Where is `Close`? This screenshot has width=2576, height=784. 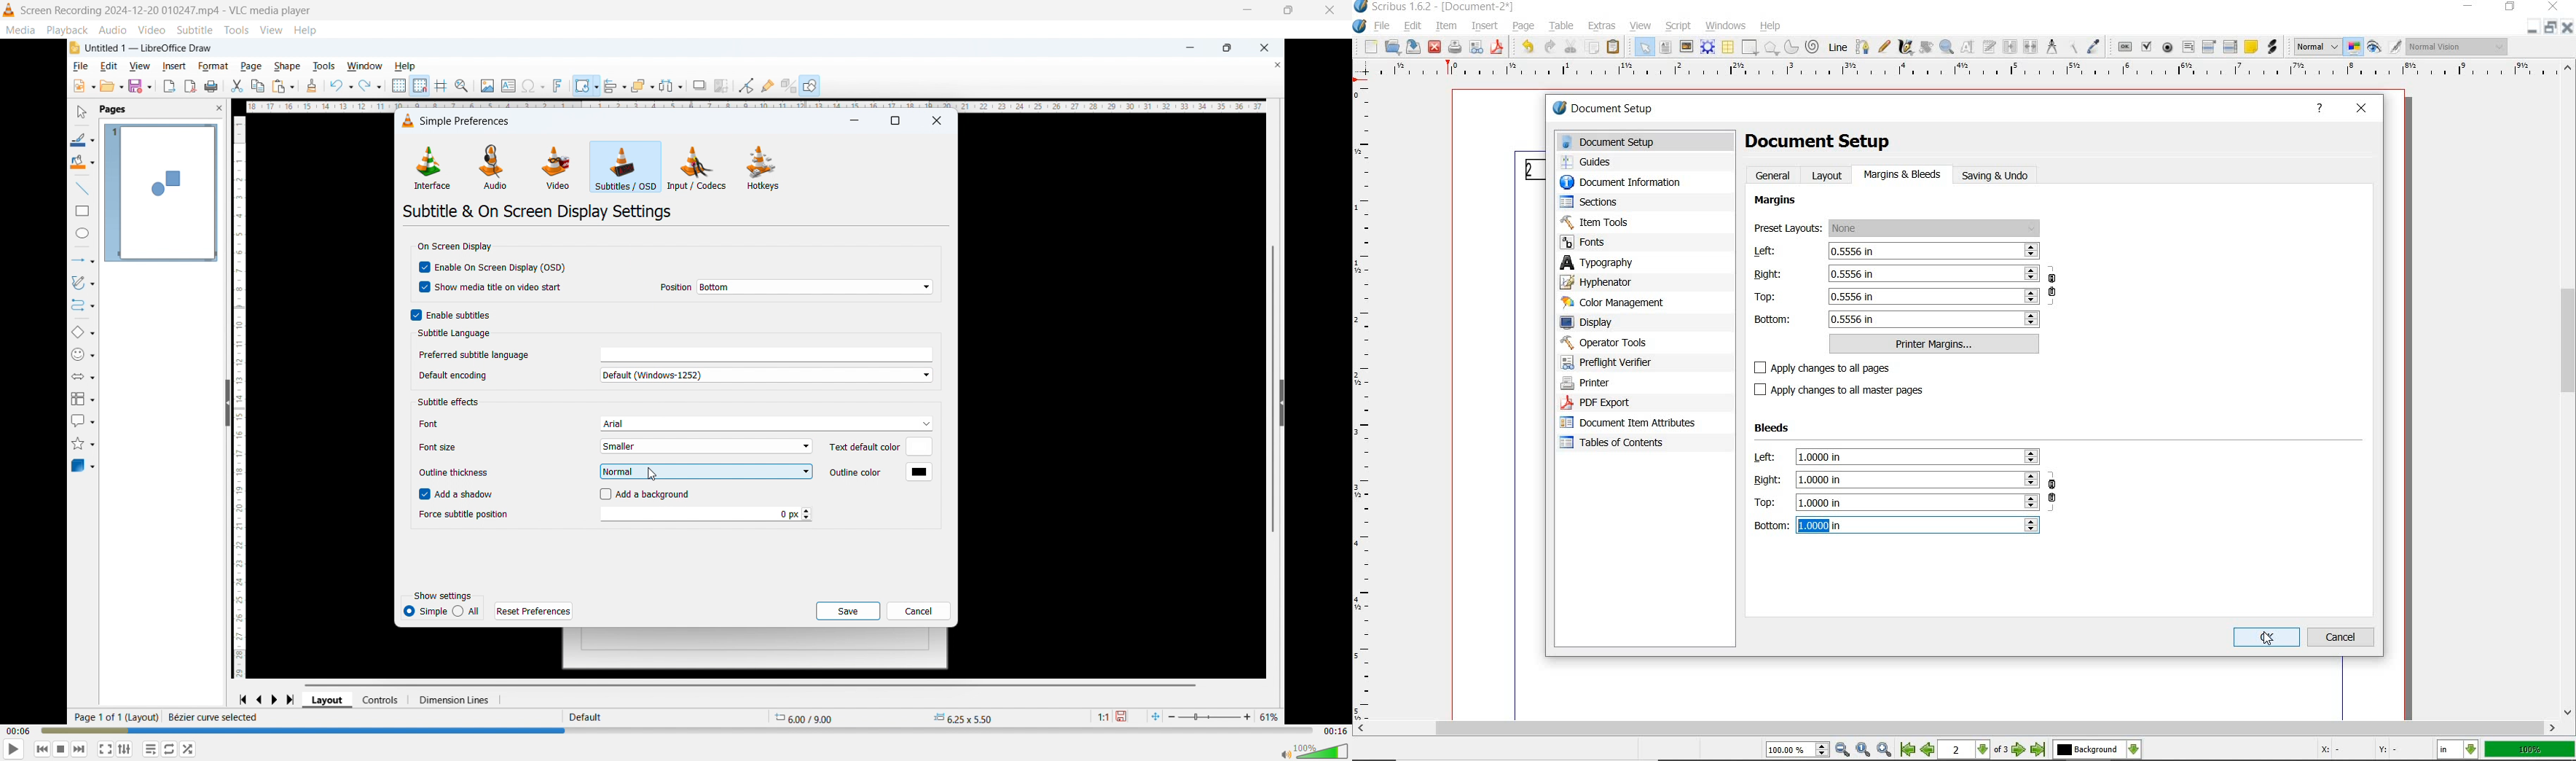
Close is located at coordinates (2532, 27).